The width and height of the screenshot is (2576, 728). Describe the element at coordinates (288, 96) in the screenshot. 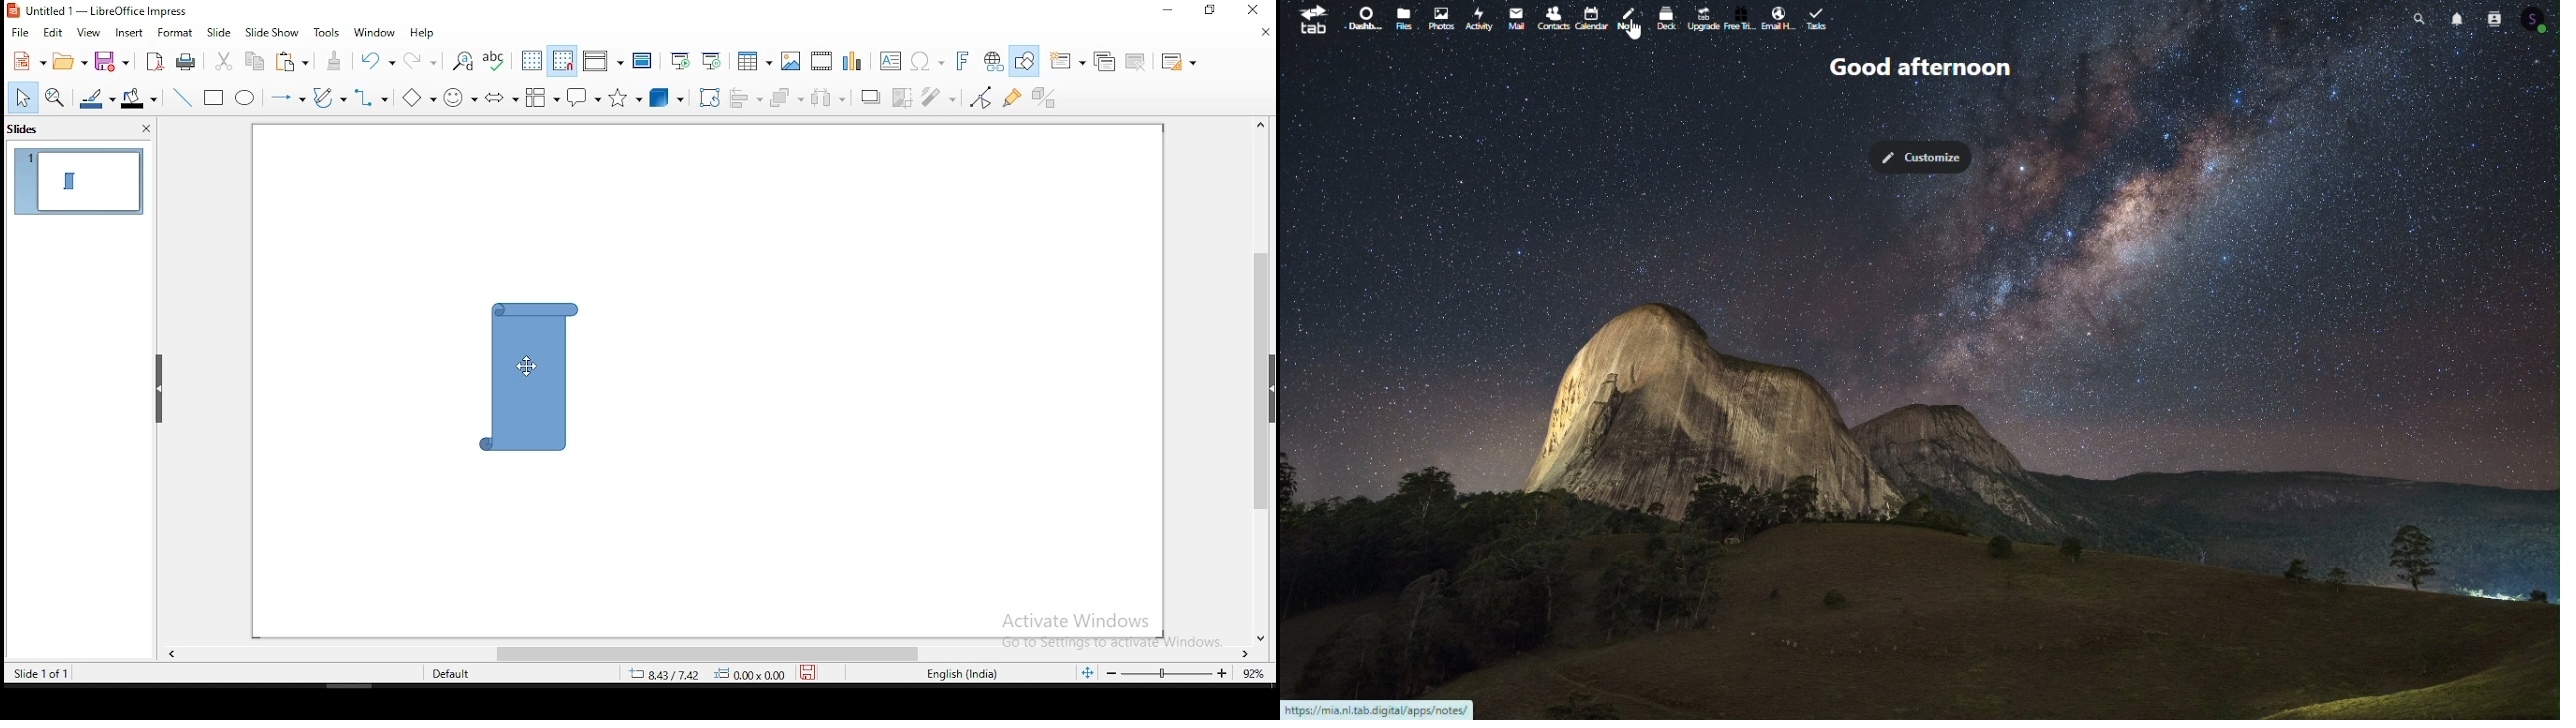

I see `lines and arrows` at that location.